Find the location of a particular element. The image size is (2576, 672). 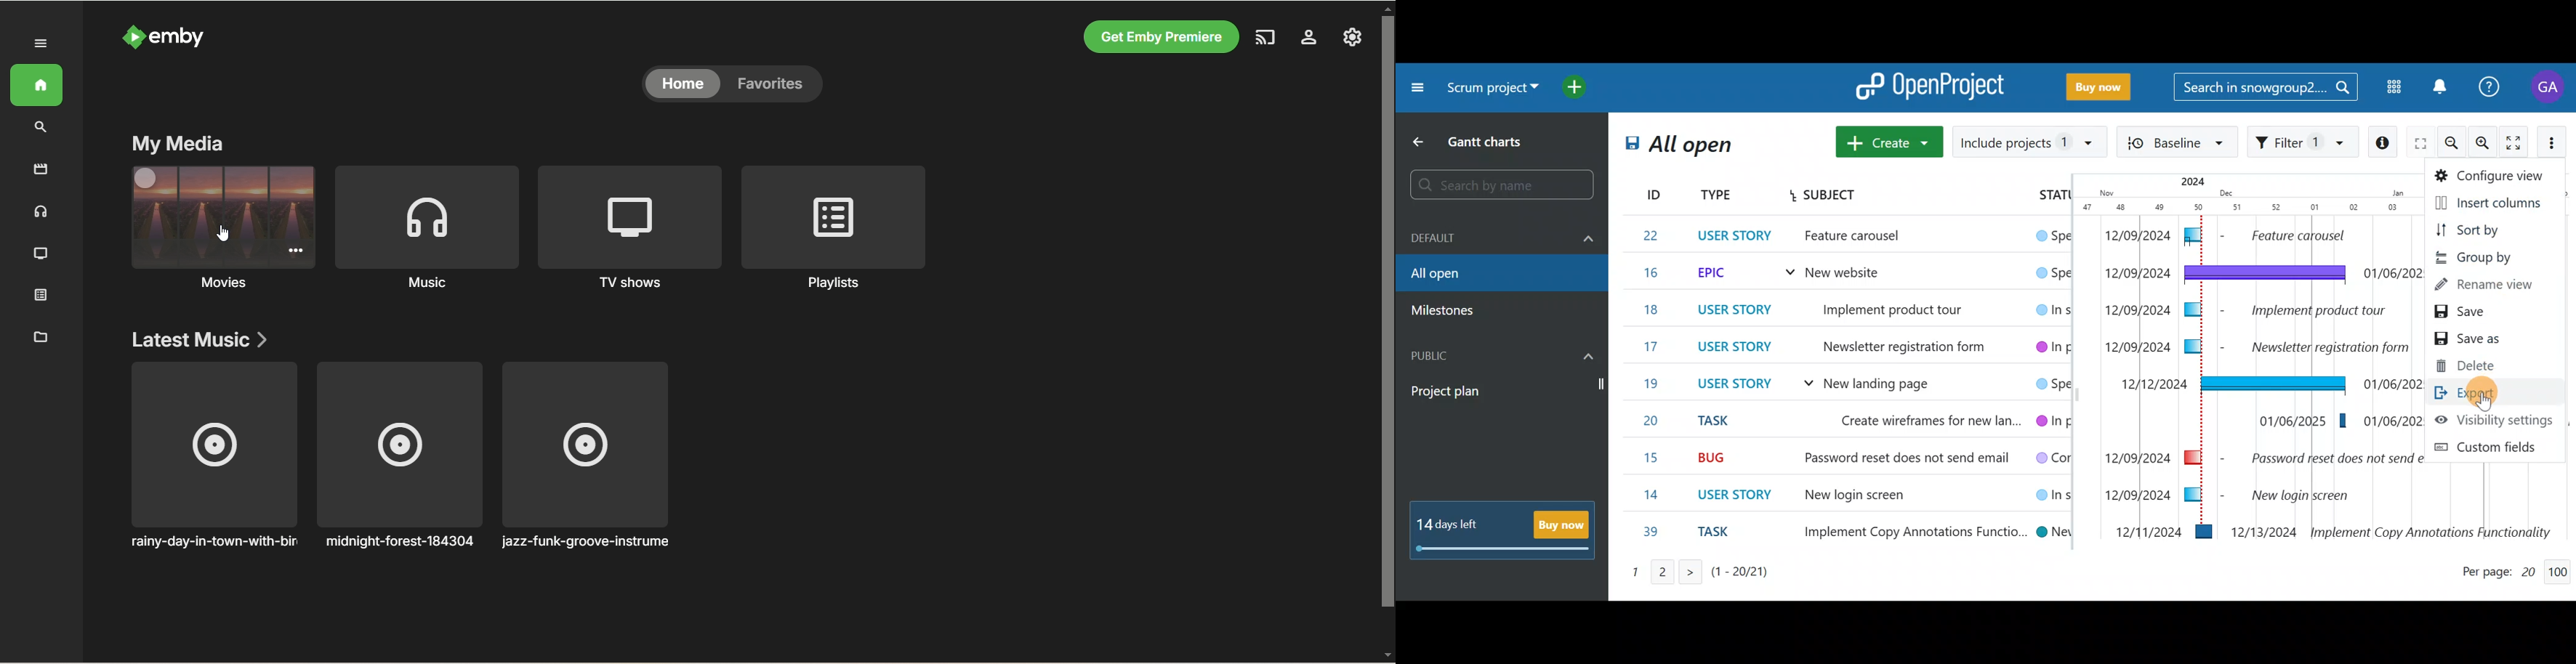

New landing page is located at coordinates (1899, 384).